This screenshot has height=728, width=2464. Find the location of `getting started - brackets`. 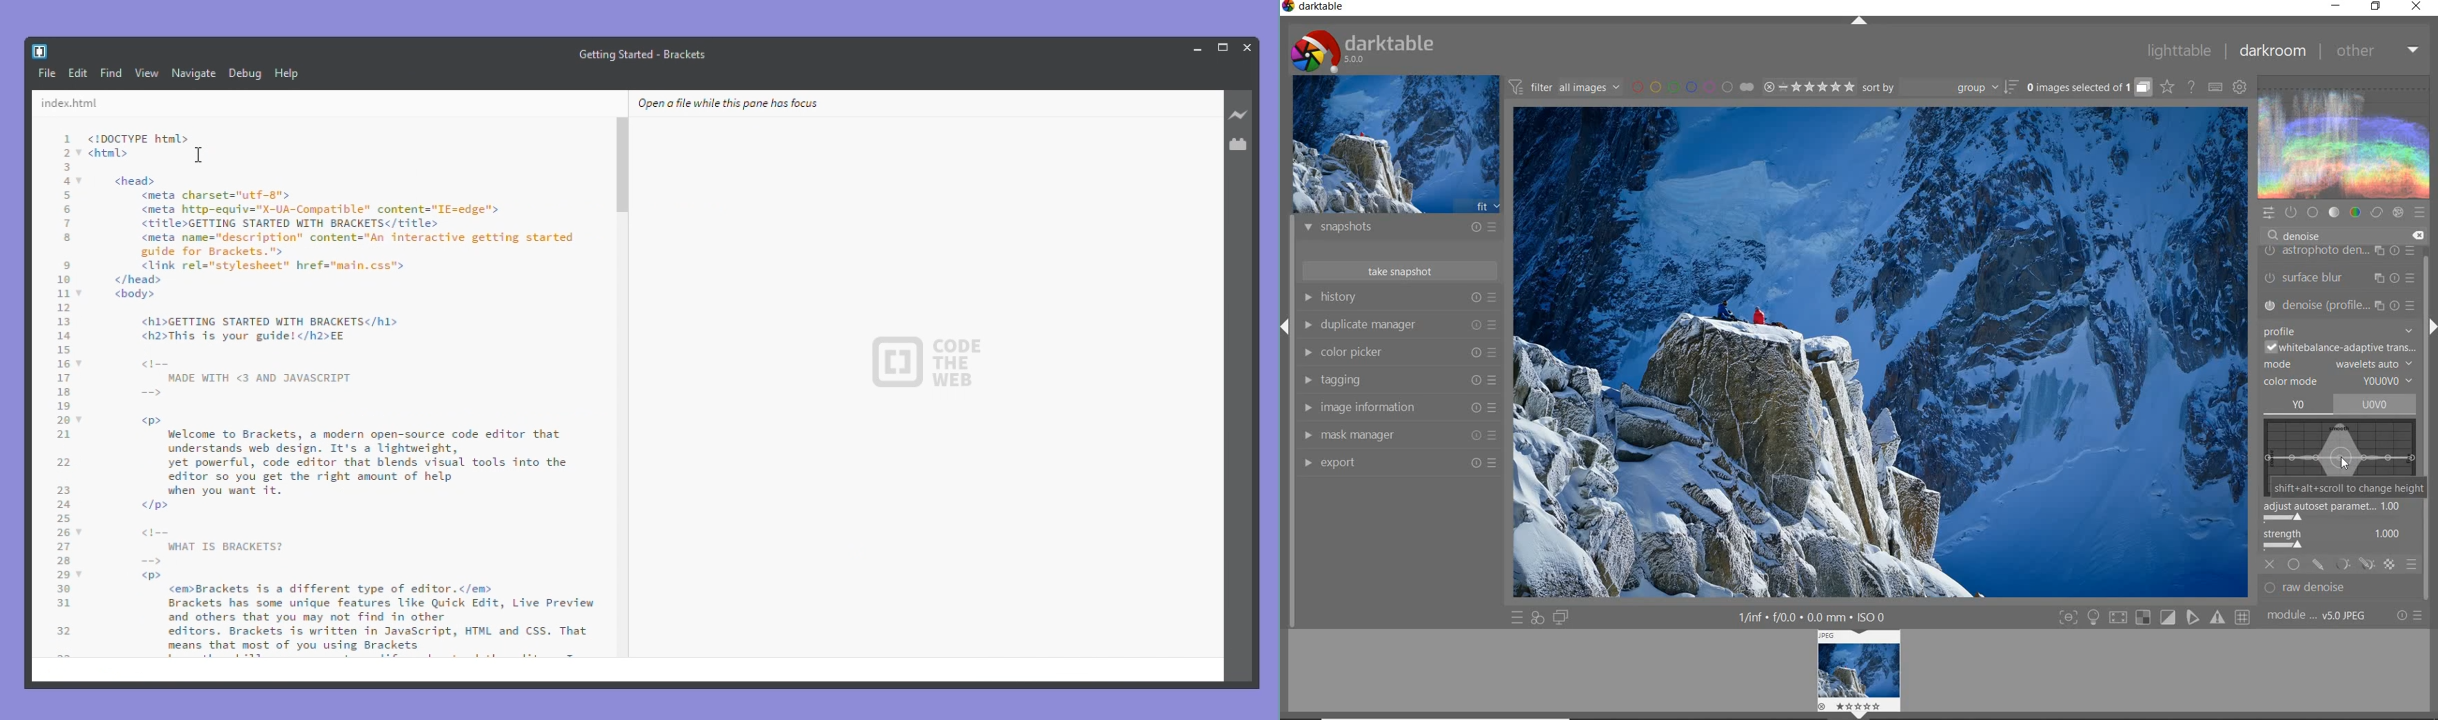

getting started - brackets is located at coordinates (646, 53).